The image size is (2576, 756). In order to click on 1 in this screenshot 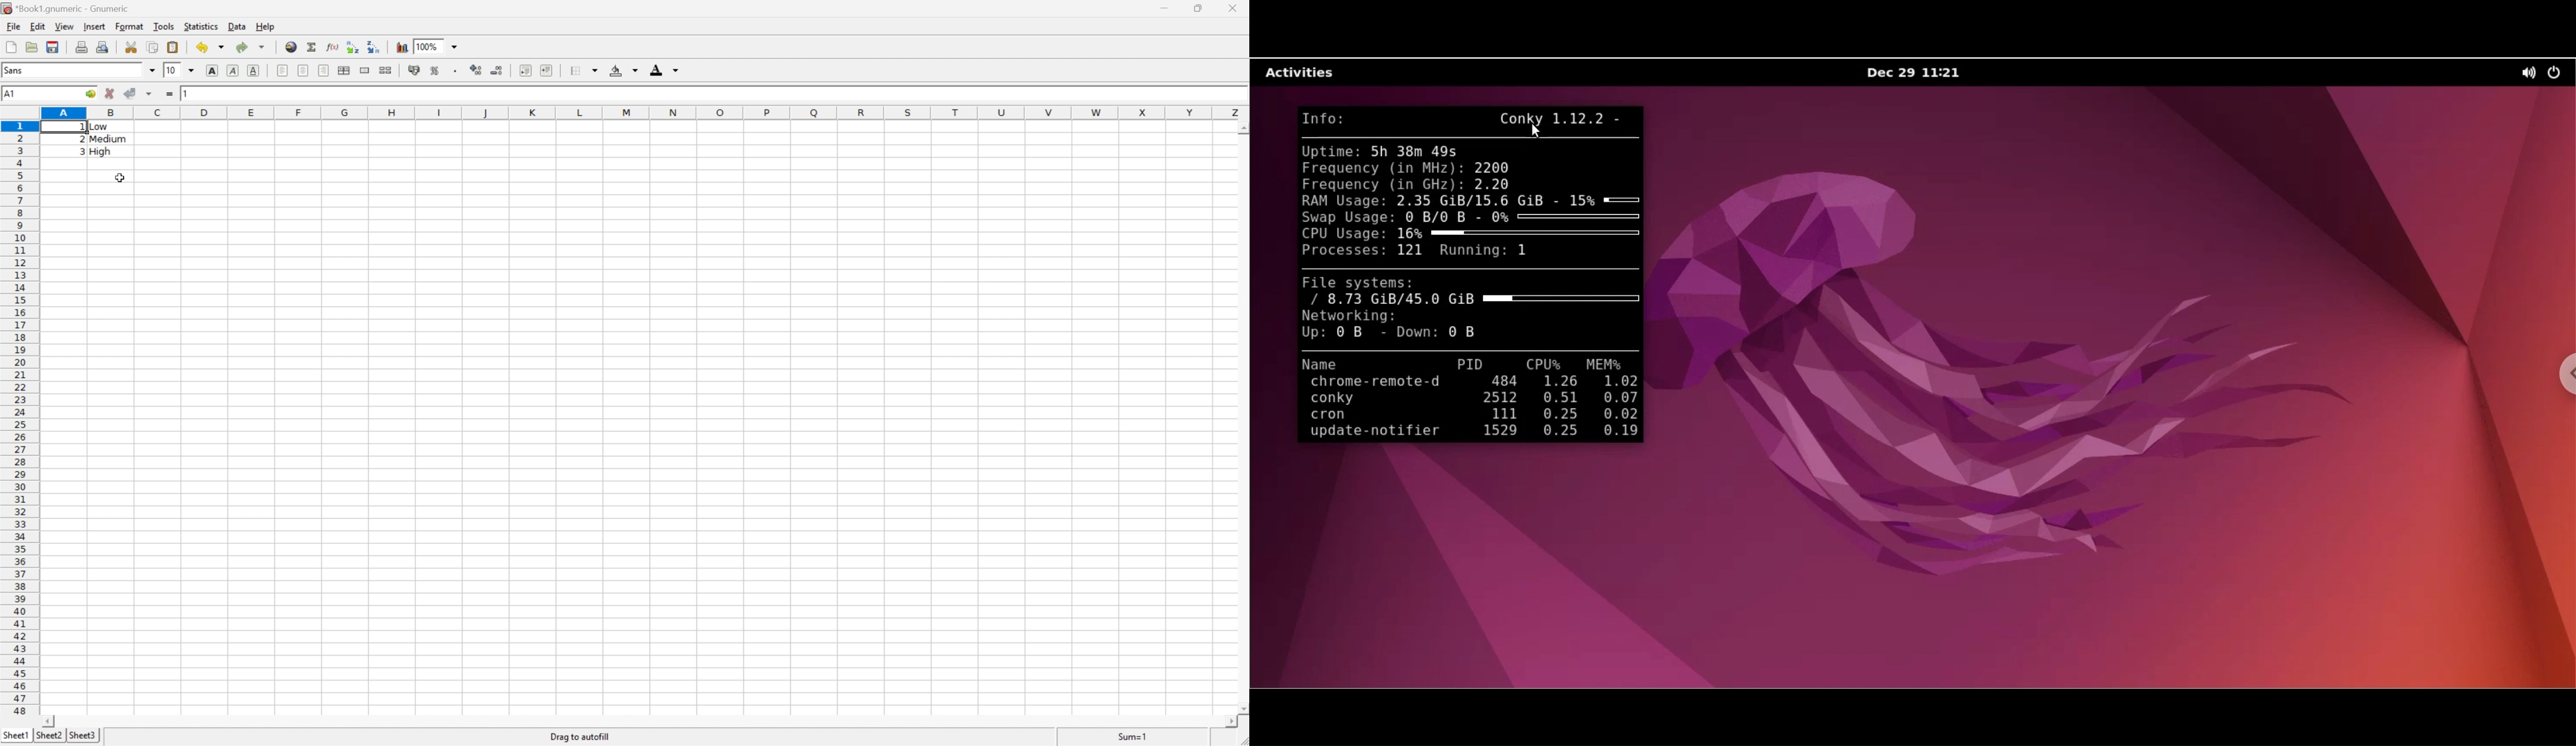, I will do `click(84, 127)`.